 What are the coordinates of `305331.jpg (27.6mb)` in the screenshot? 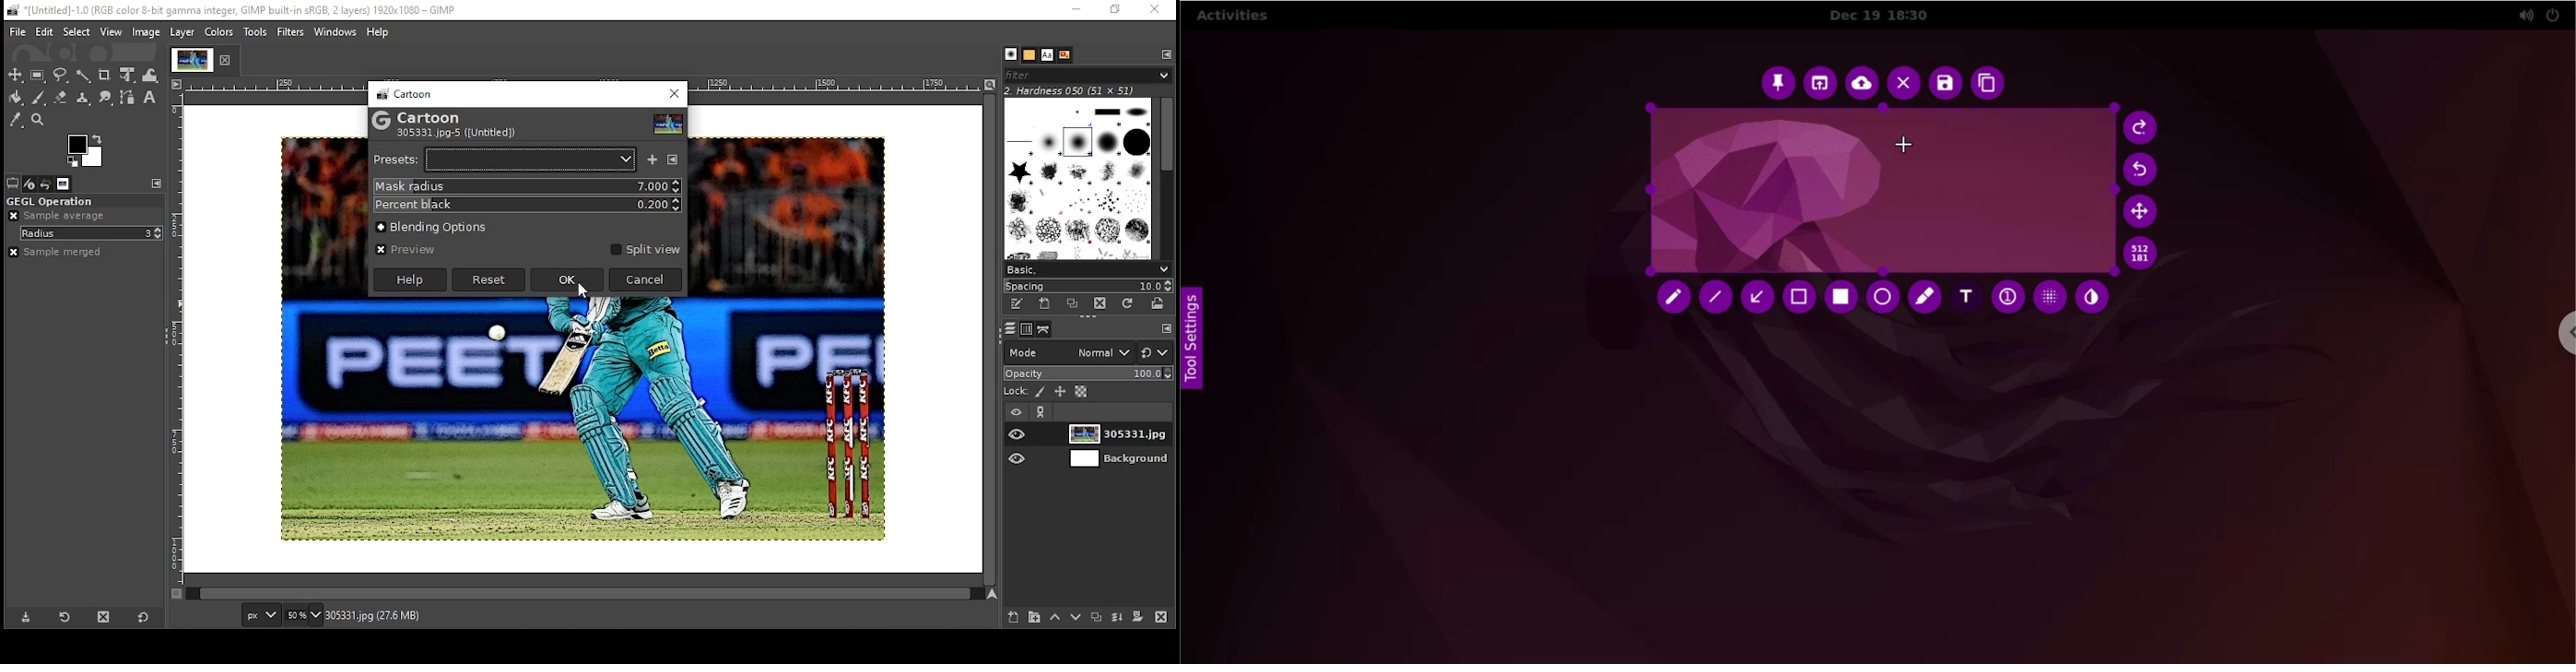 It's located at (373, 616).